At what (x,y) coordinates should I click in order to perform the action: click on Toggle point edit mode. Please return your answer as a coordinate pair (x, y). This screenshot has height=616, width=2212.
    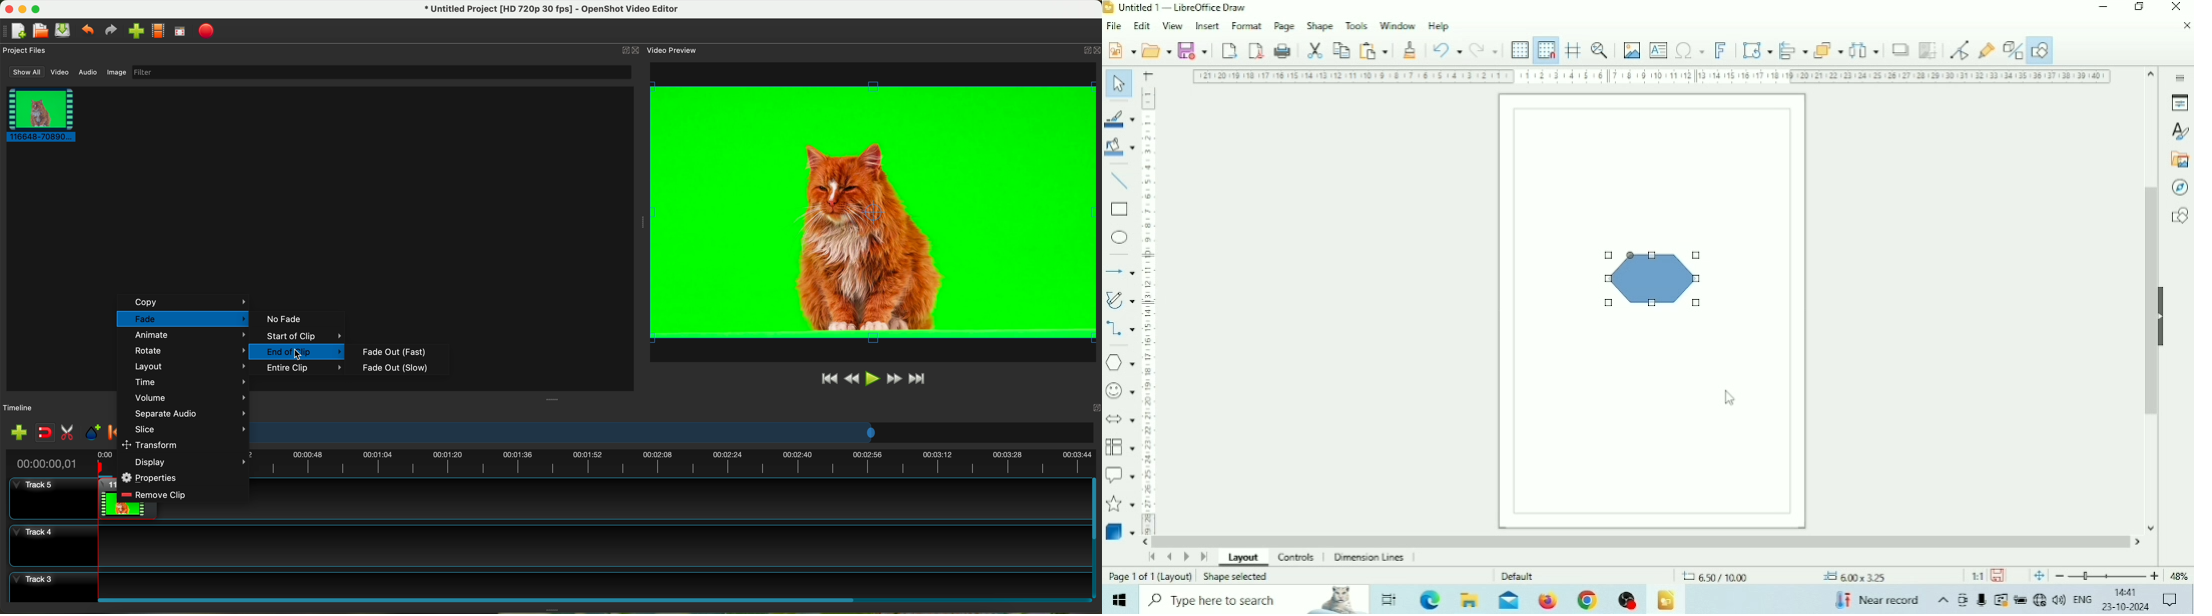
    Looking at the image, I should click on (1960, 50).